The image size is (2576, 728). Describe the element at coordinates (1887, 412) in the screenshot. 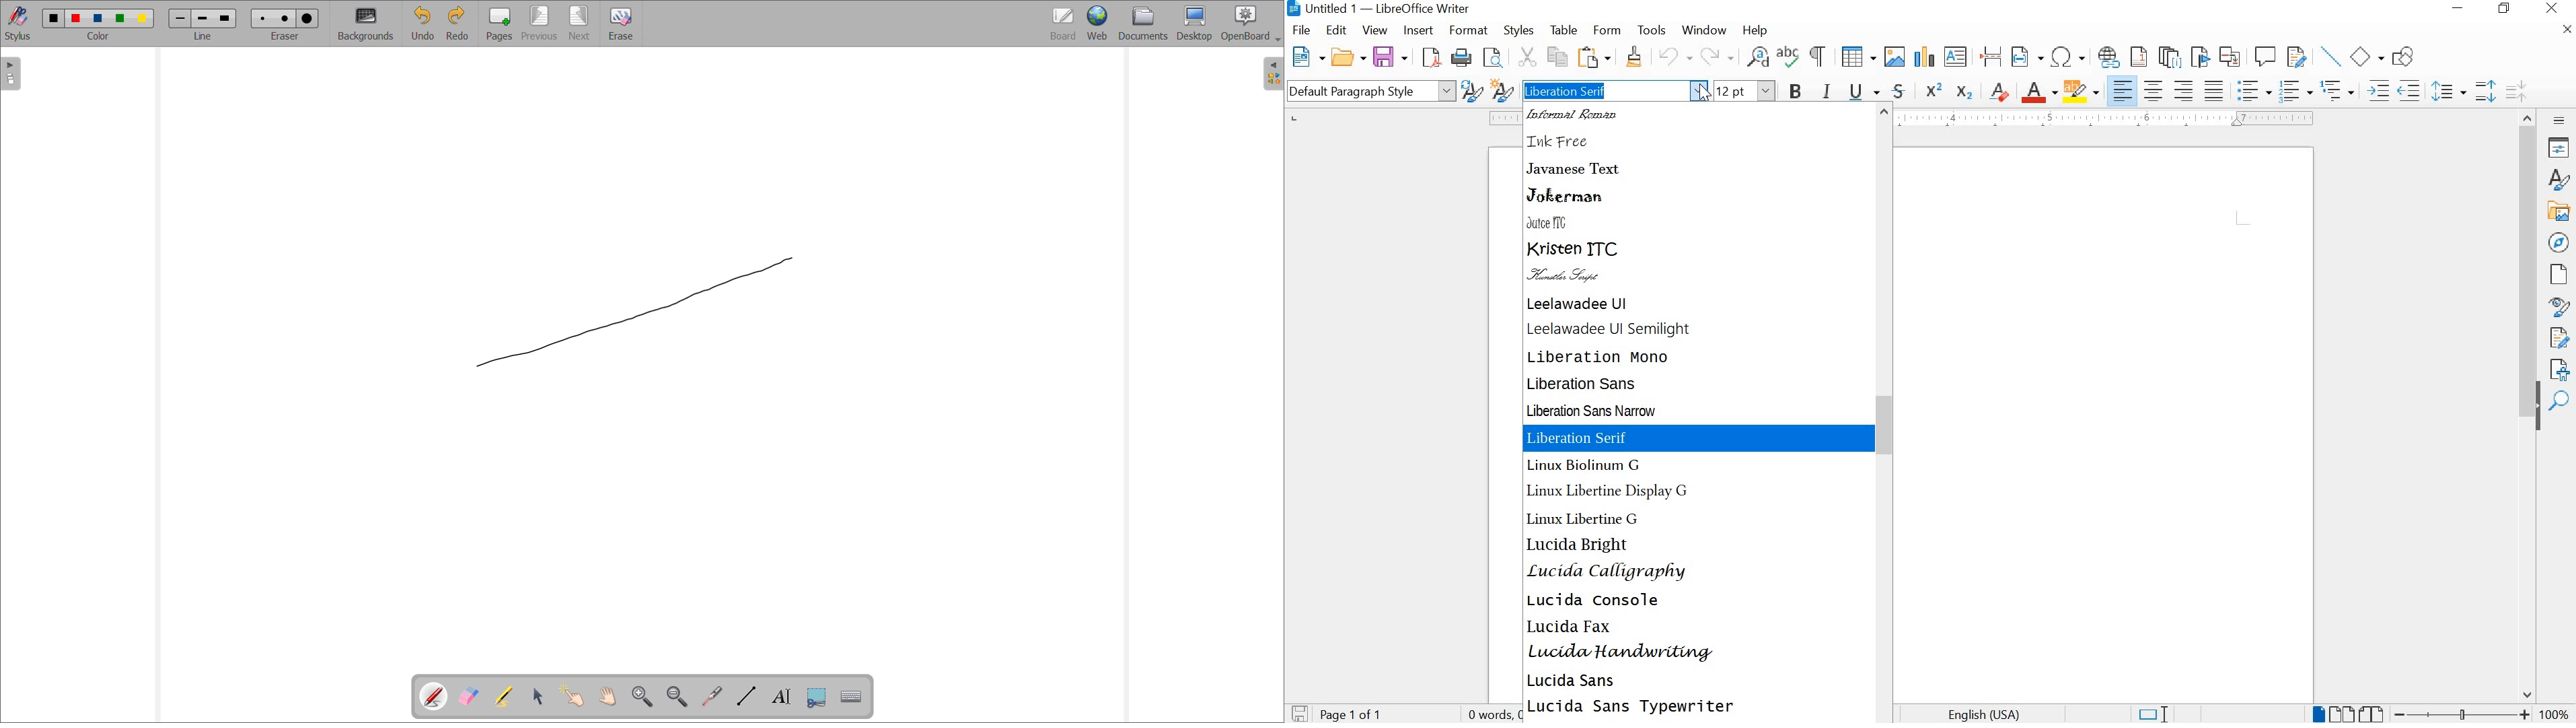

I see `SCROLLBAR` at that location.